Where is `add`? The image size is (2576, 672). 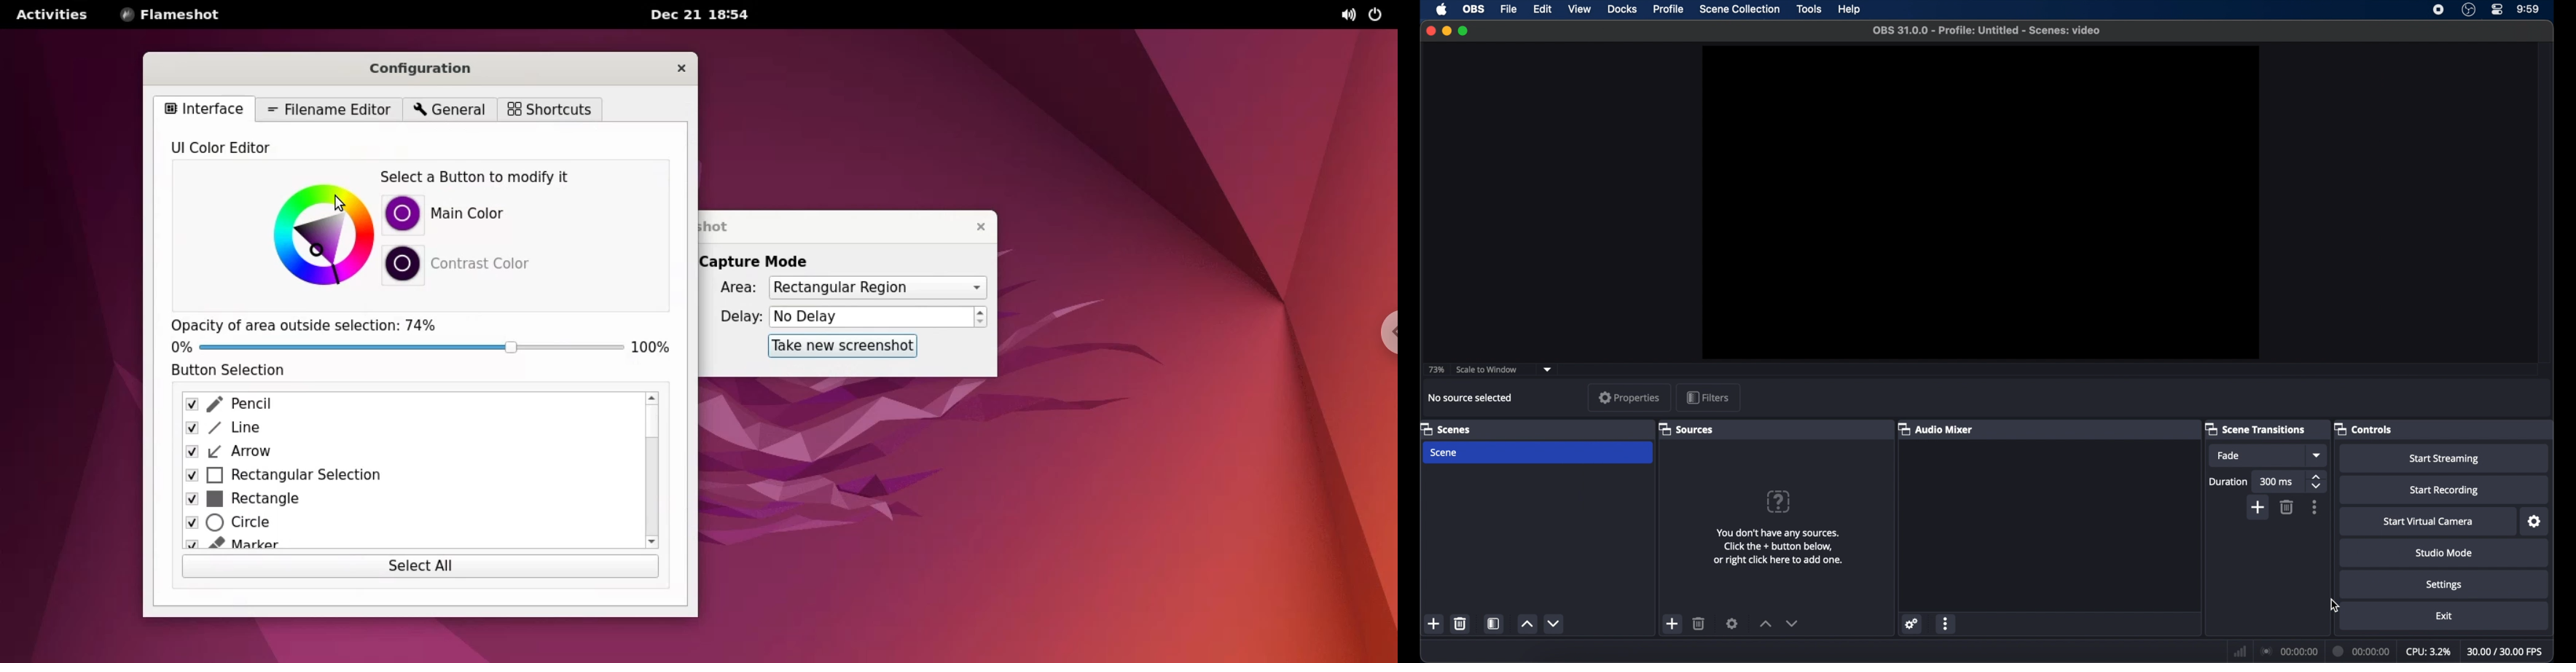 add is located at coordinates (1435, 625).